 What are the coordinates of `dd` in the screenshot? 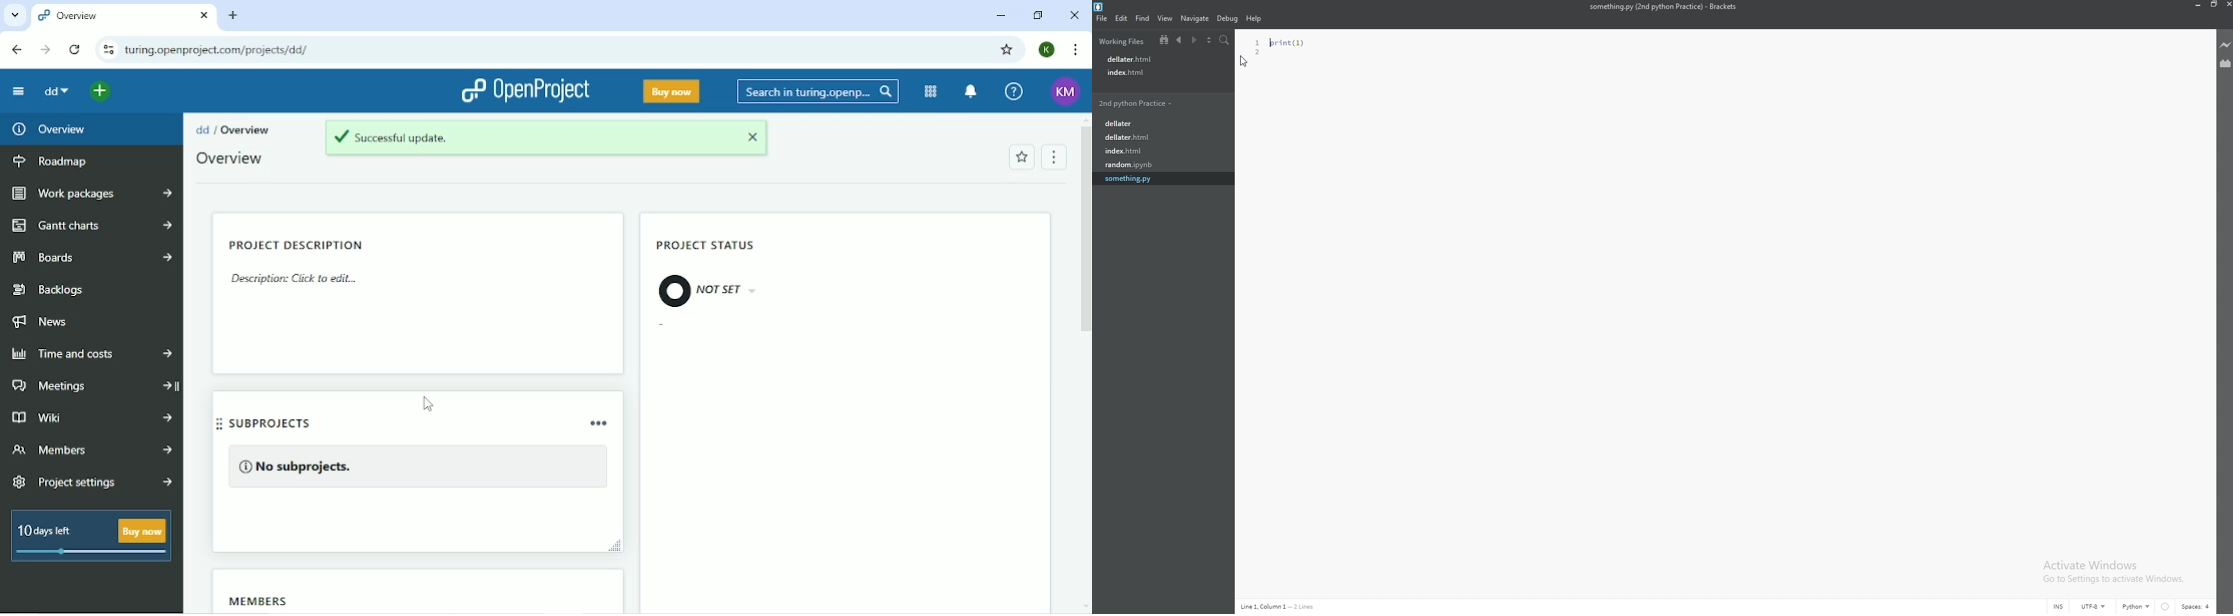 It's located at (55, 92).